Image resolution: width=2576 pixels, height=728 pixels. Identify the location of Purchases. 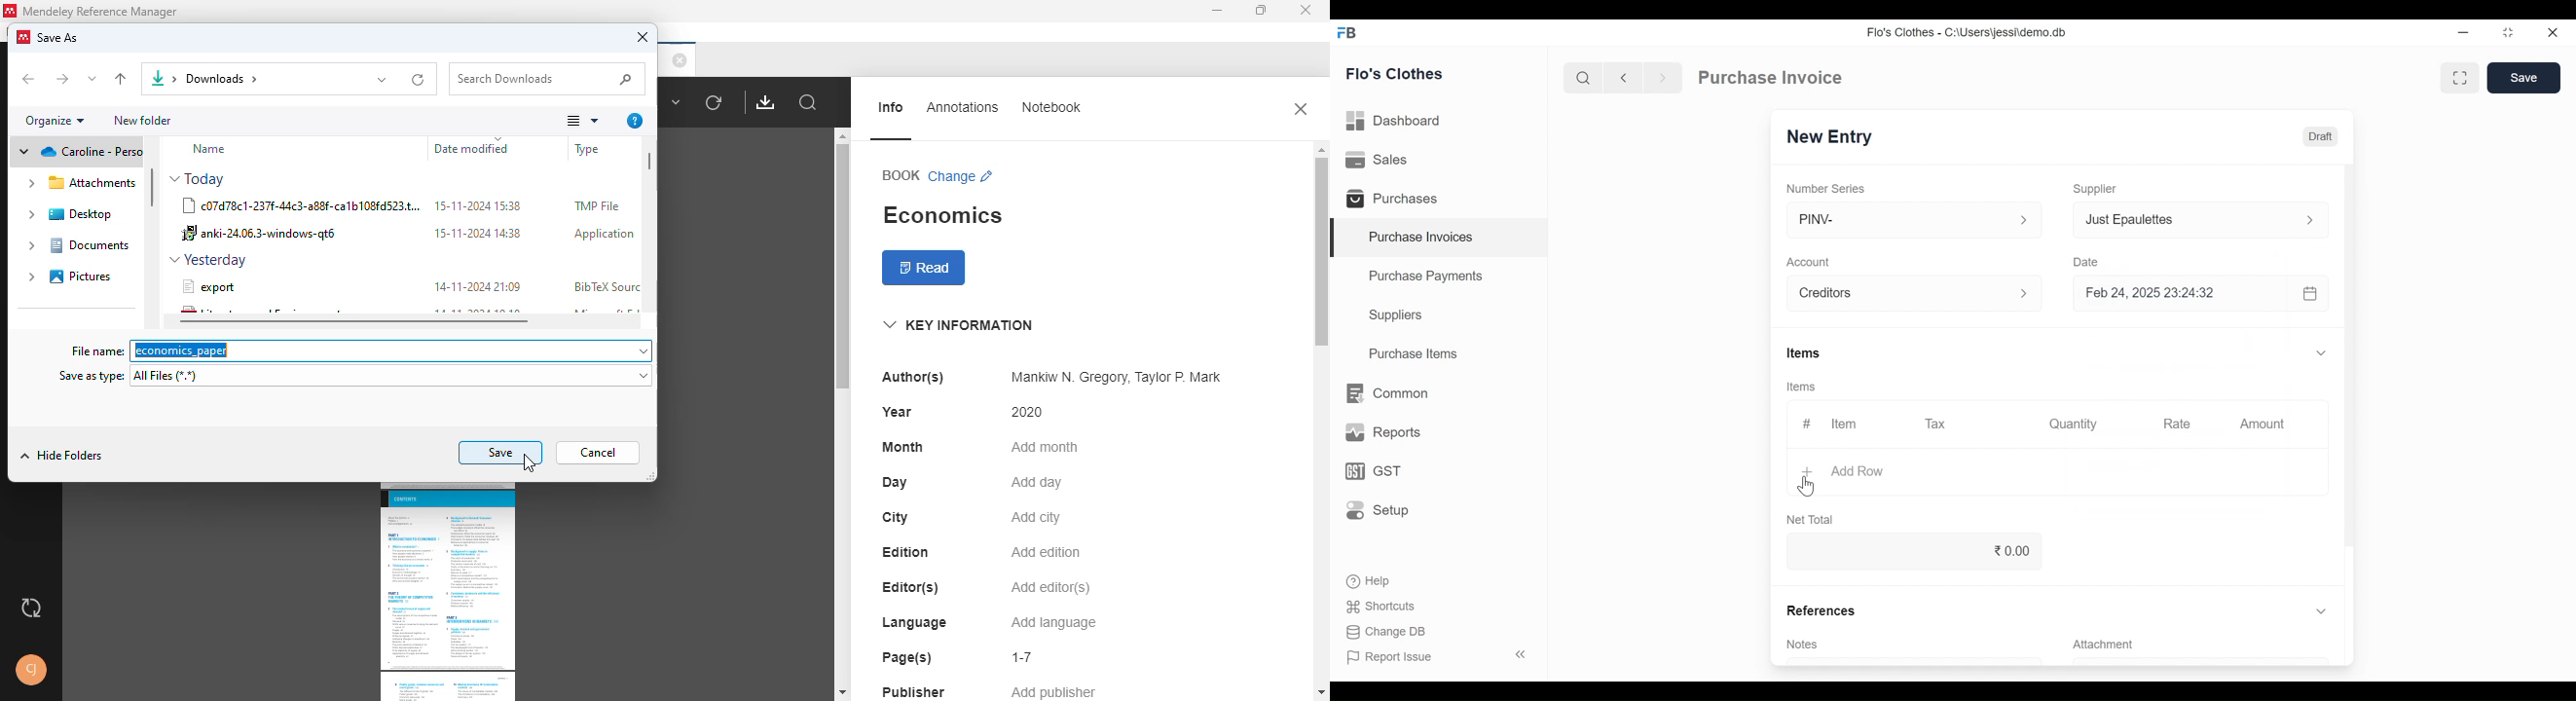
(1396, 199).